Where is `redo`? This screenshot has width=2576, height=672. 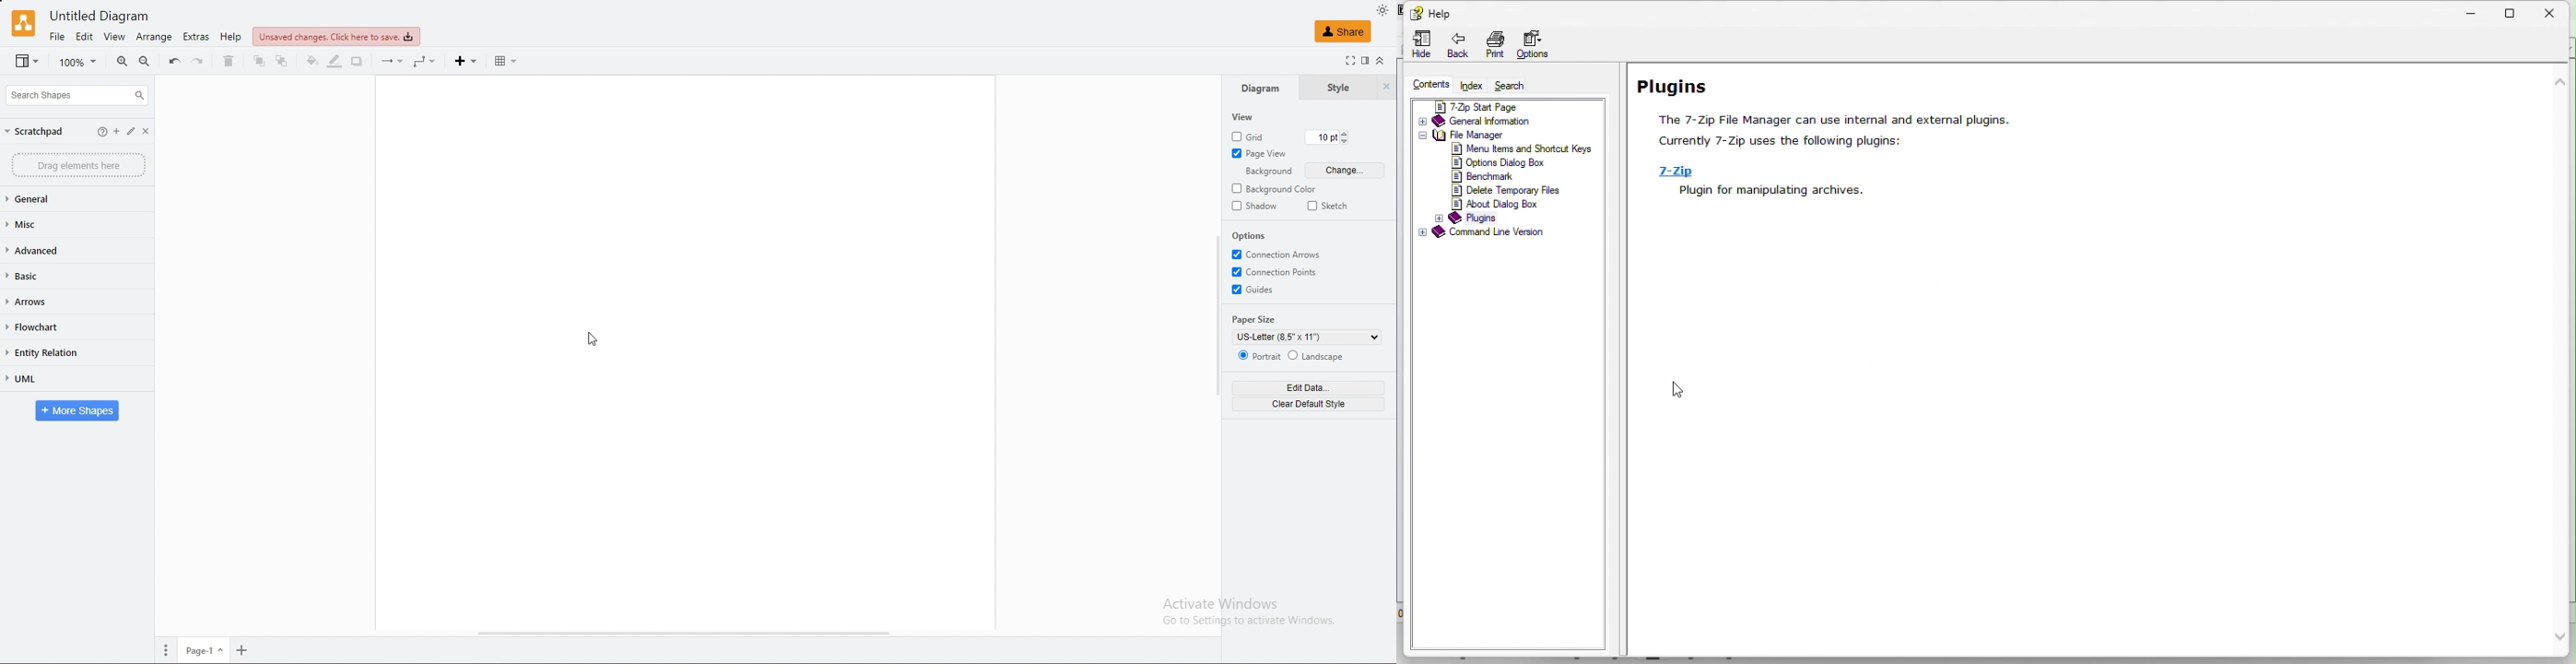 redo is located at coordinates (199, 62).